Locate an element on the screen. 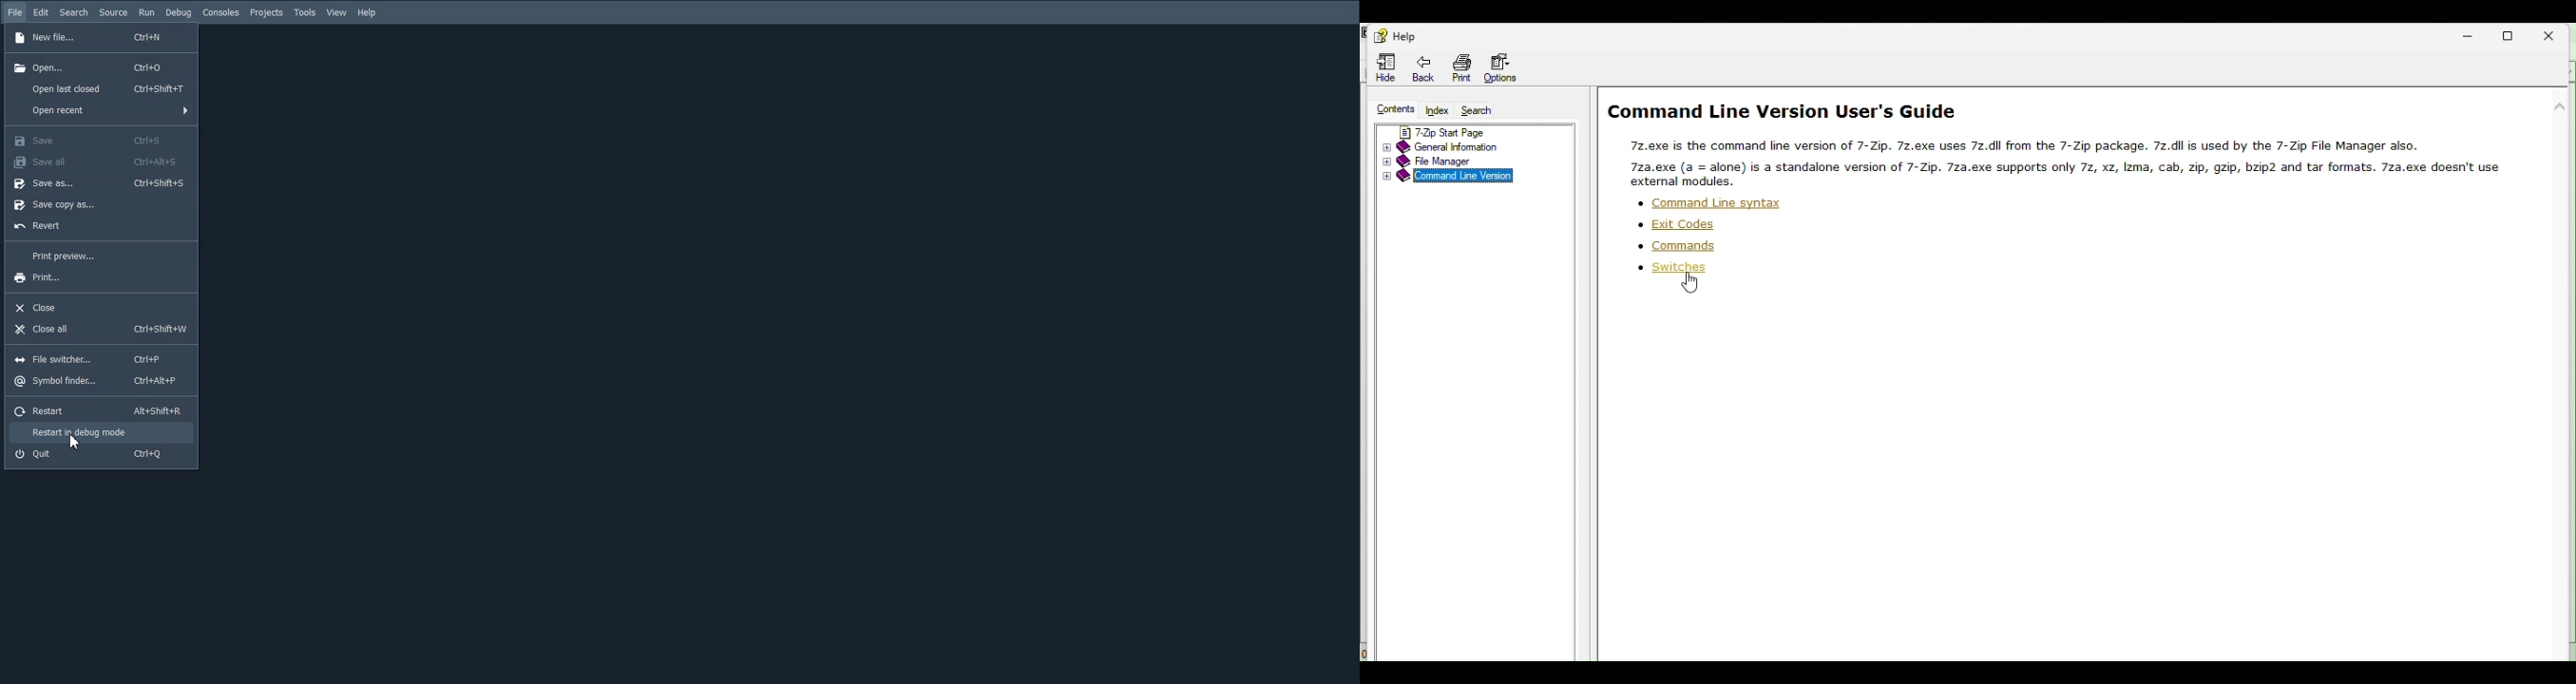 Image resolution: width=2576 pixels, height=700 pixels. Search is located at coordinates (1480, 111).